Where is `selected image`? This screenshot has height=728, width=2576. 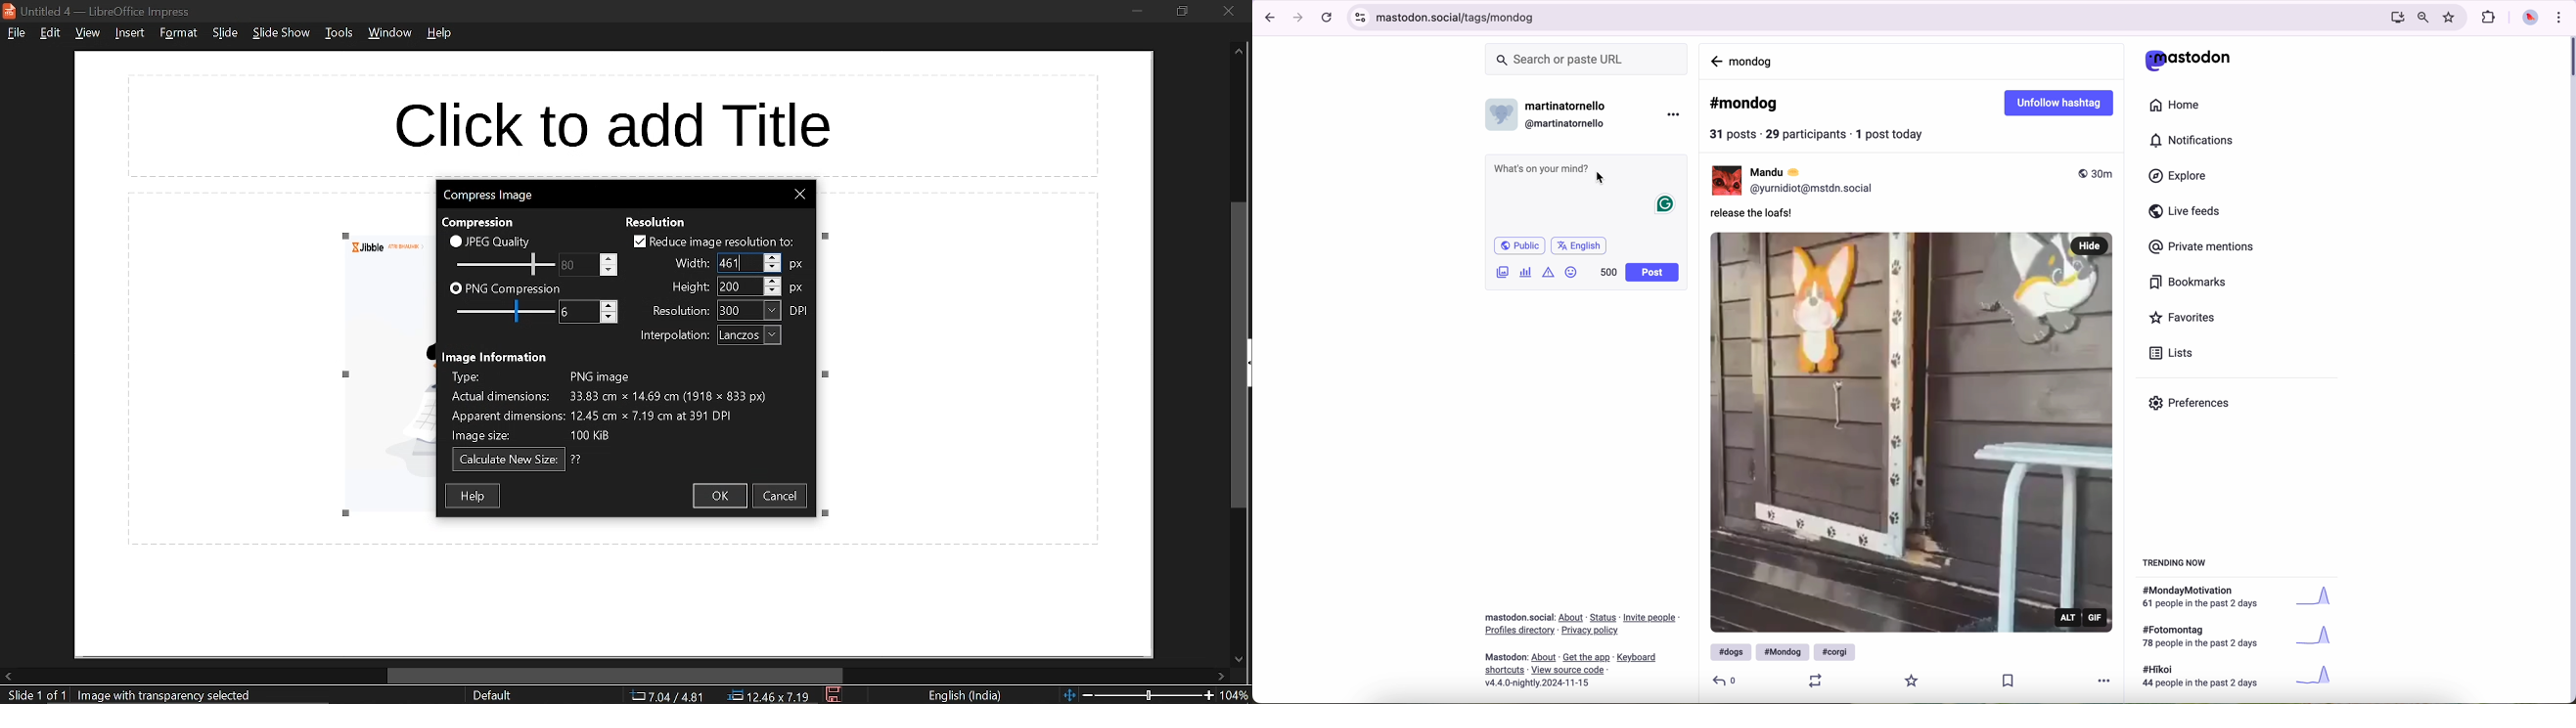
selected image is located at coordinates (169, 695).